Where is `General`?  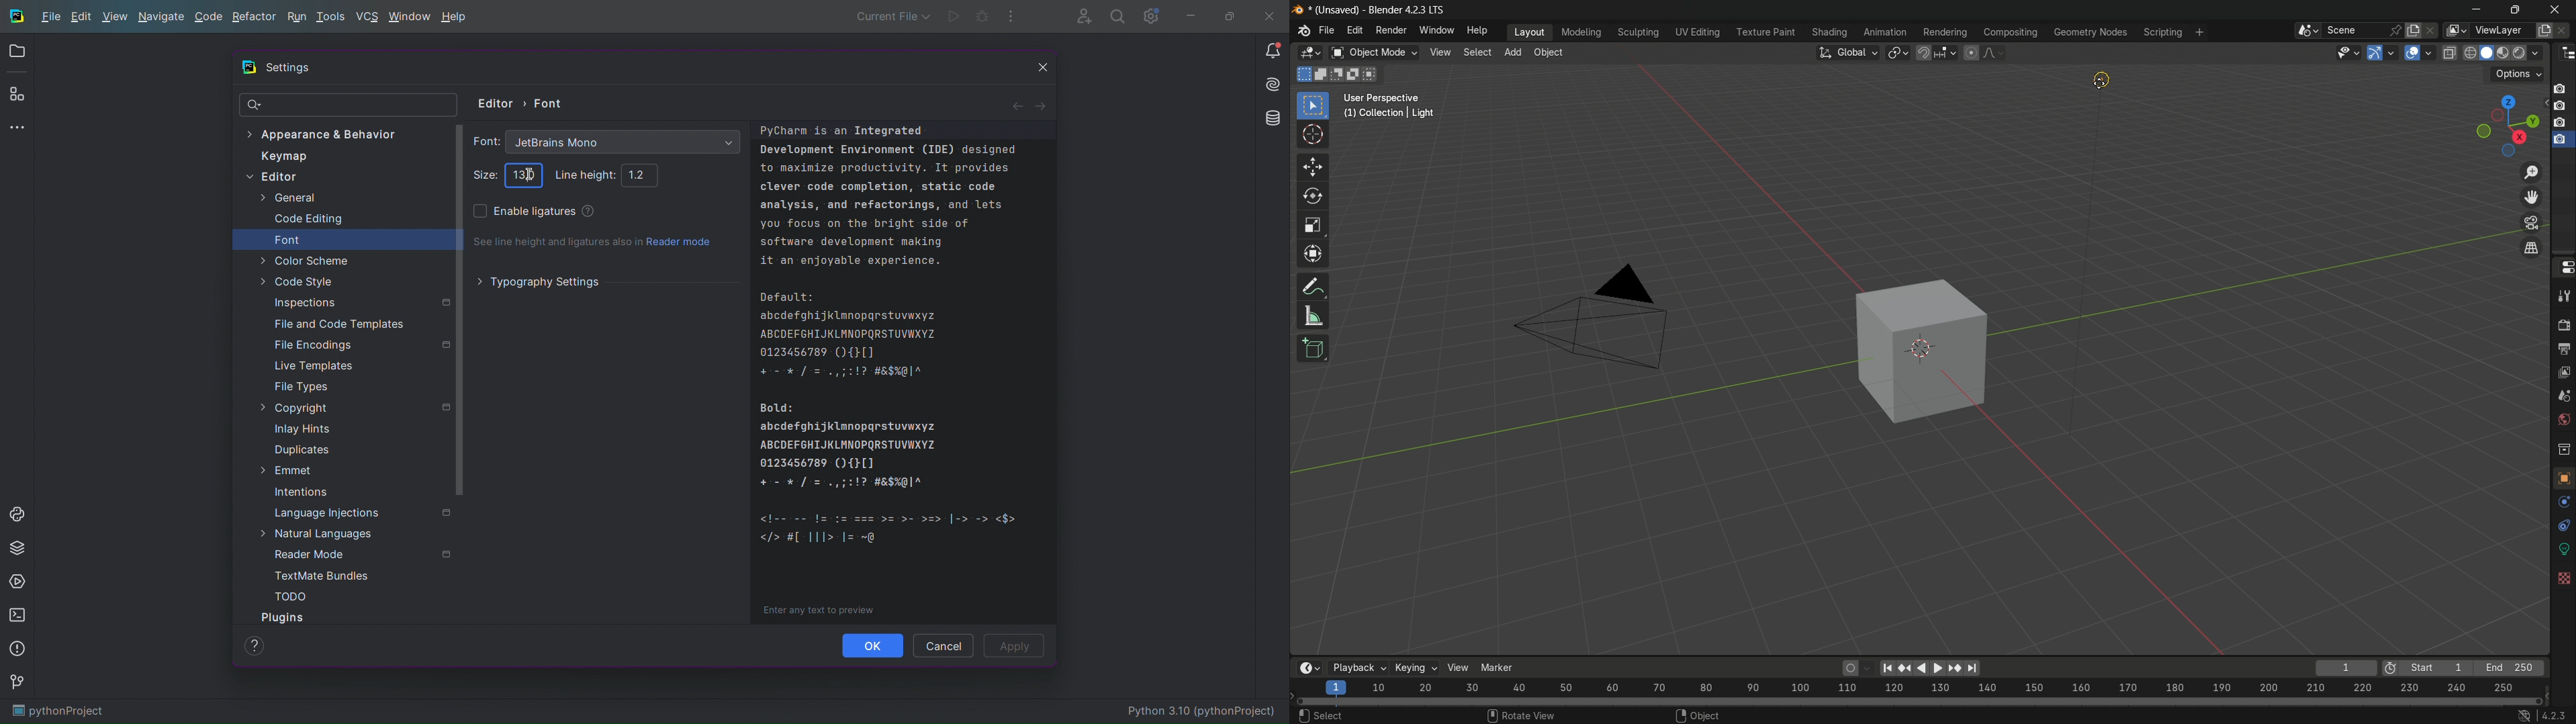 General is located at coordinates (287, 199).